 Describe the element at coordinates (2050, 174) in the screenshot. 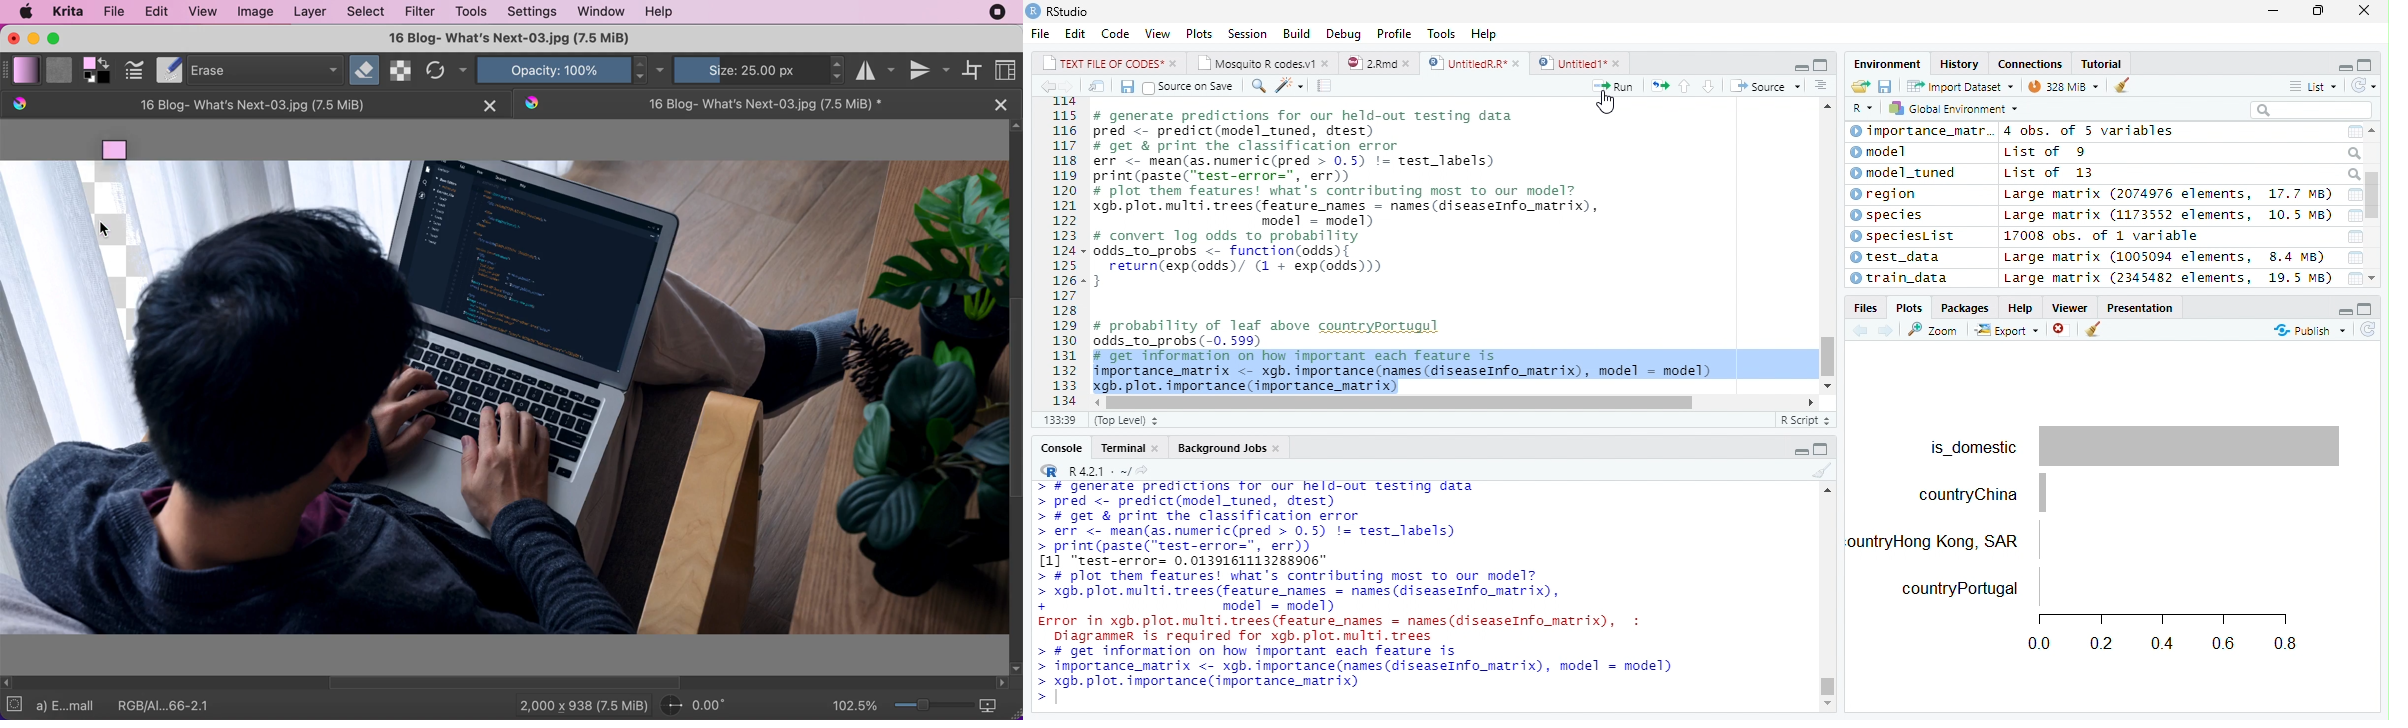

I see `List of 13` at that location.